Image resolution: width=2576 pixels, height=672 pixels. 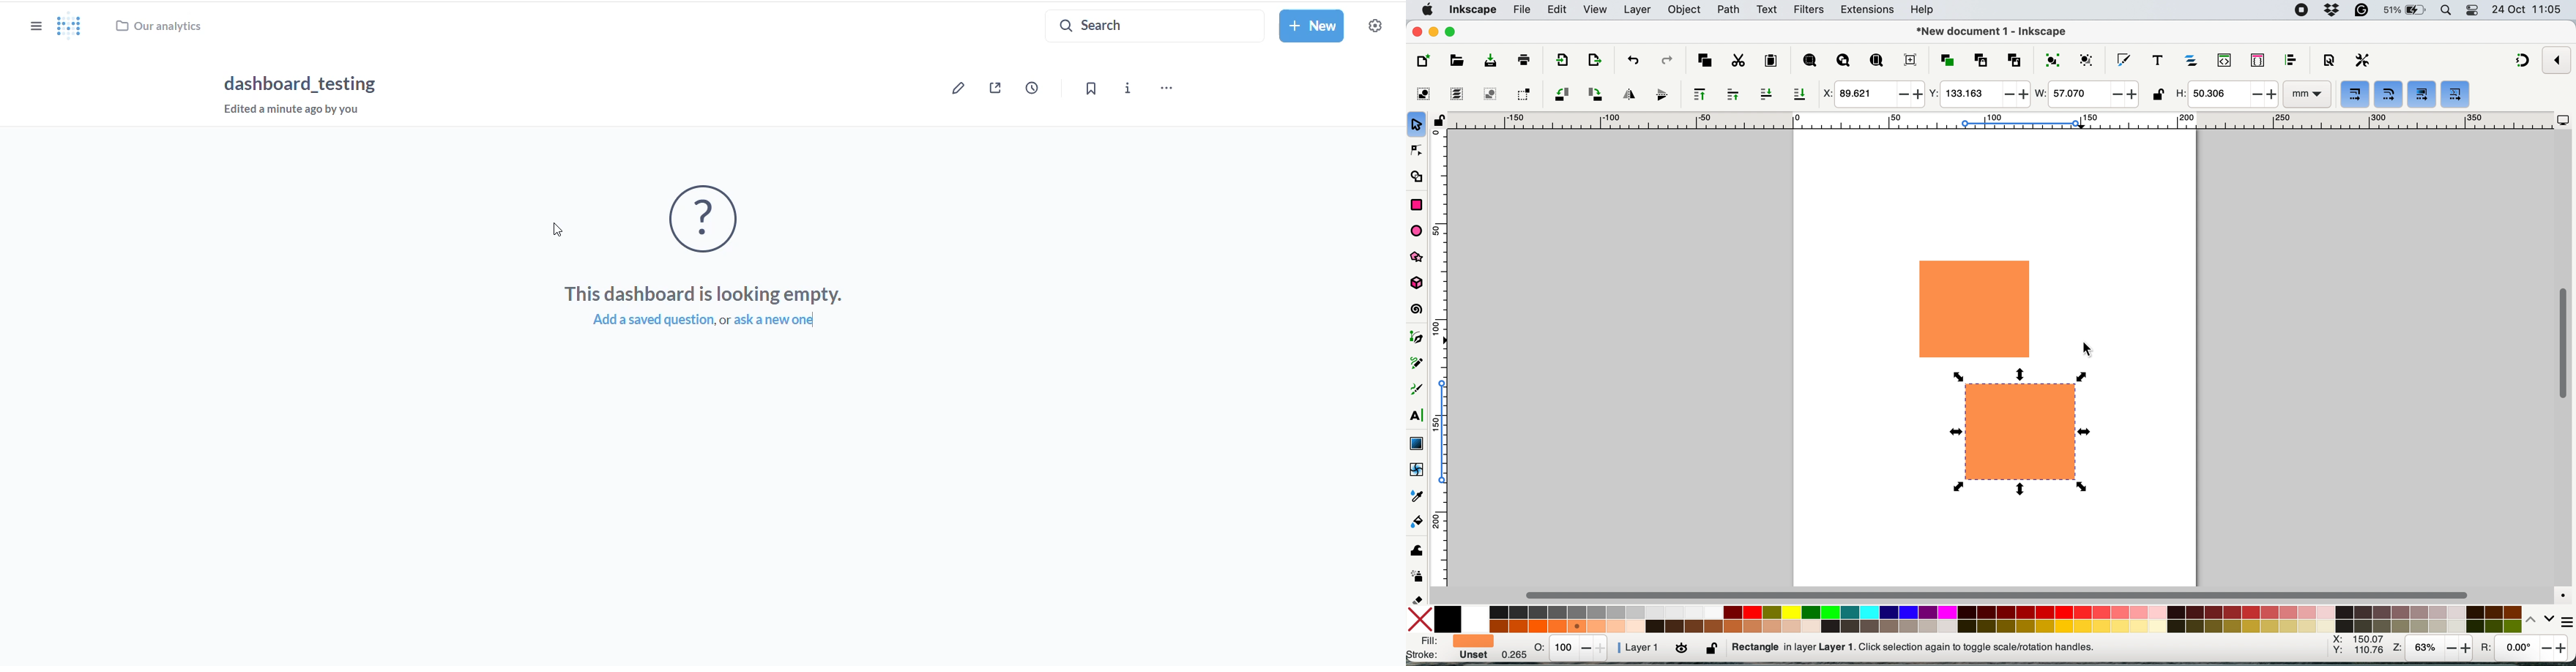 What do you see at coordinates (1594, 93) in the screenshot?
I see `object rotate 90` at bounding box center [1594, 93].